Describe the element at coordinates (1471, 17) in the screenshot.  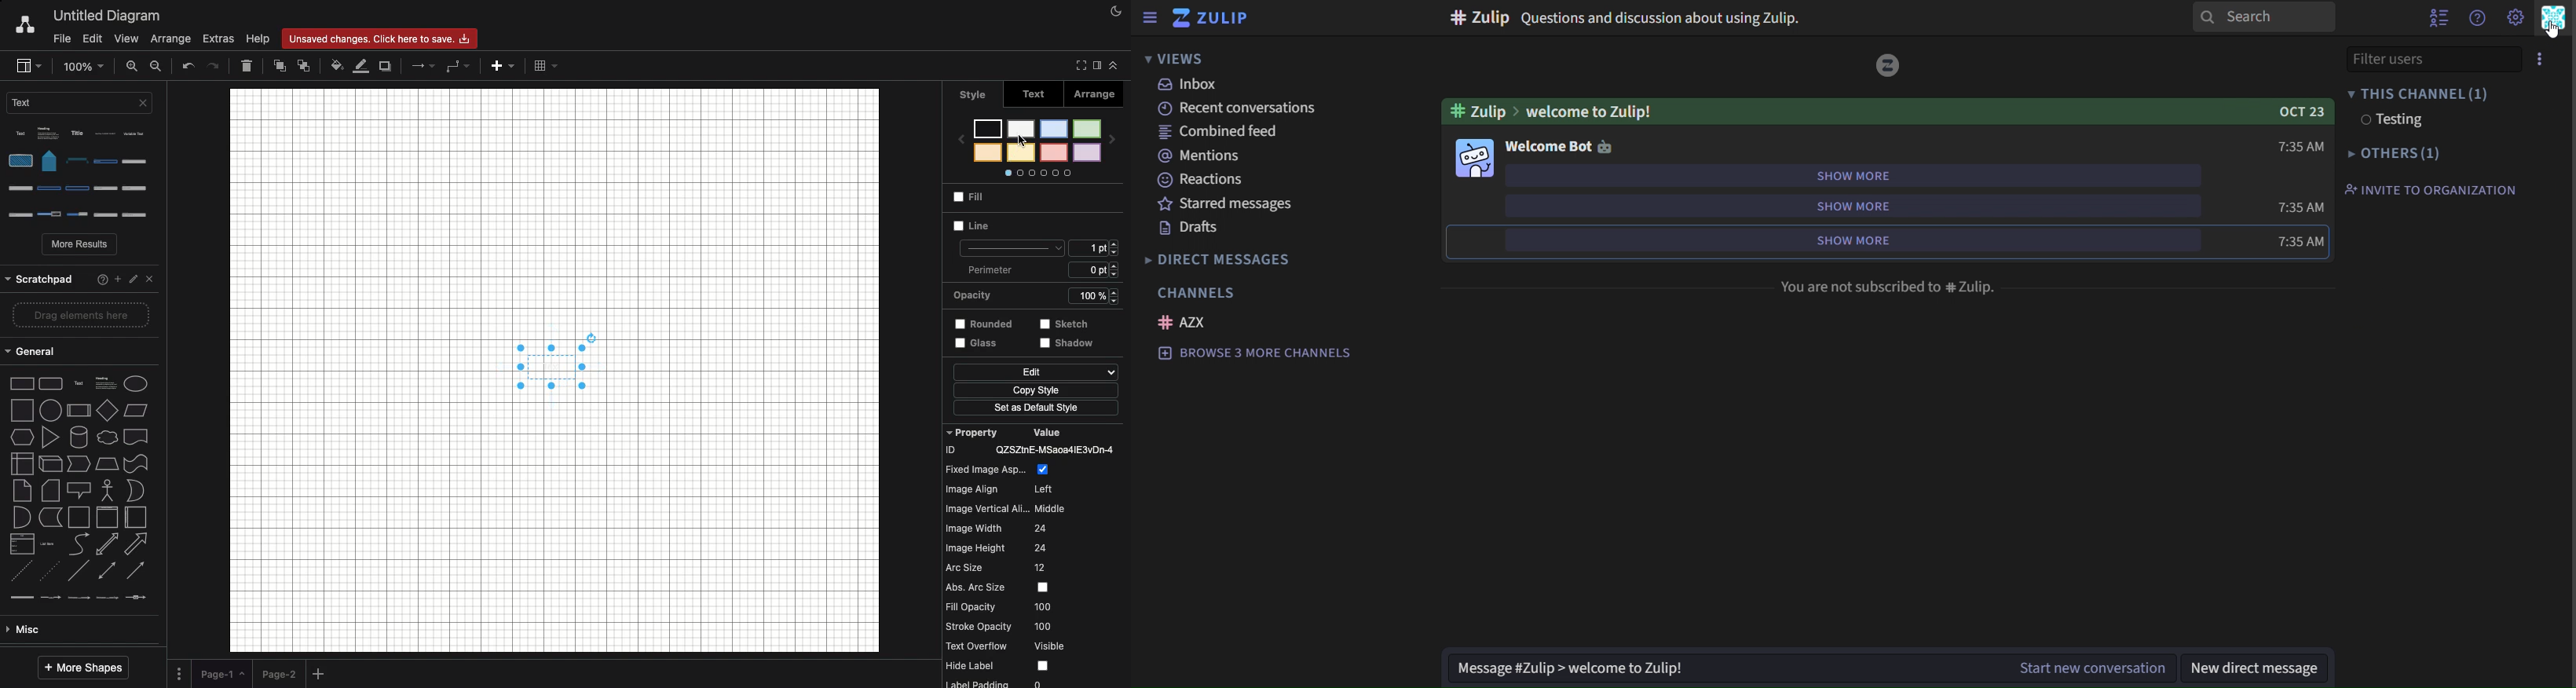
I see `#Zulip` at that location.